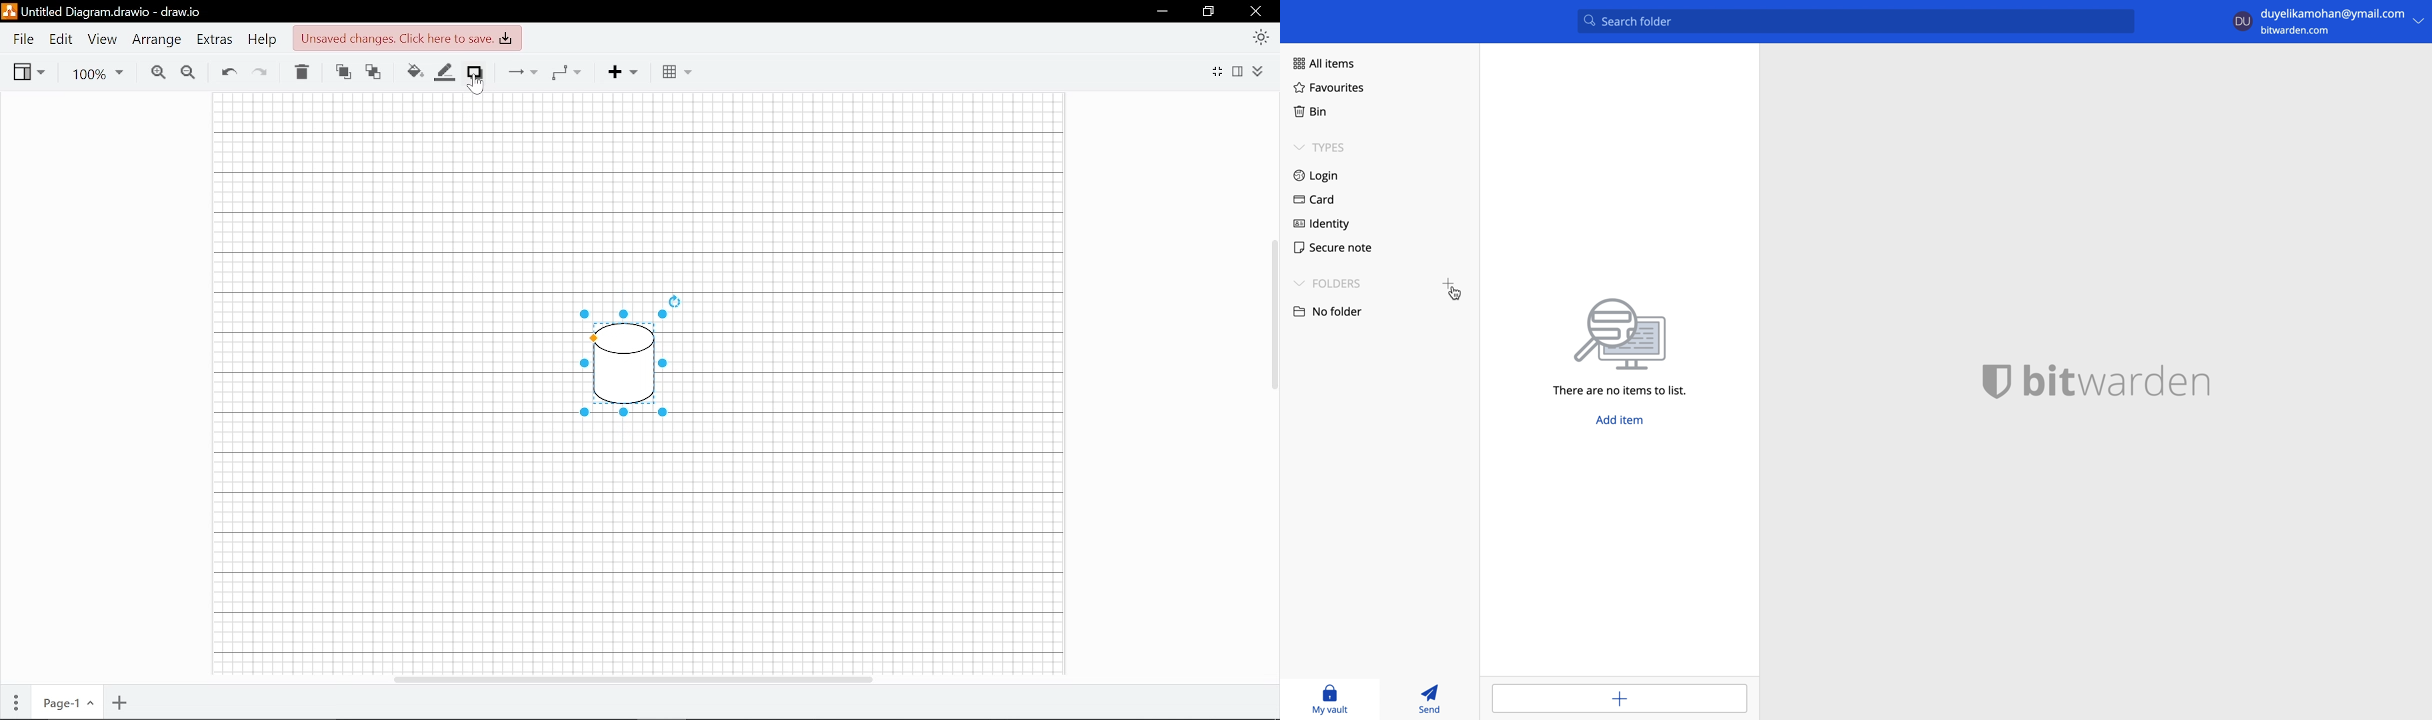 Image resolution: width=2436 pixels, height=728 pixels. What do you see at coordinates (62, 40) in the screenshot?
I see `Edit` at bounding box center [62, 40].